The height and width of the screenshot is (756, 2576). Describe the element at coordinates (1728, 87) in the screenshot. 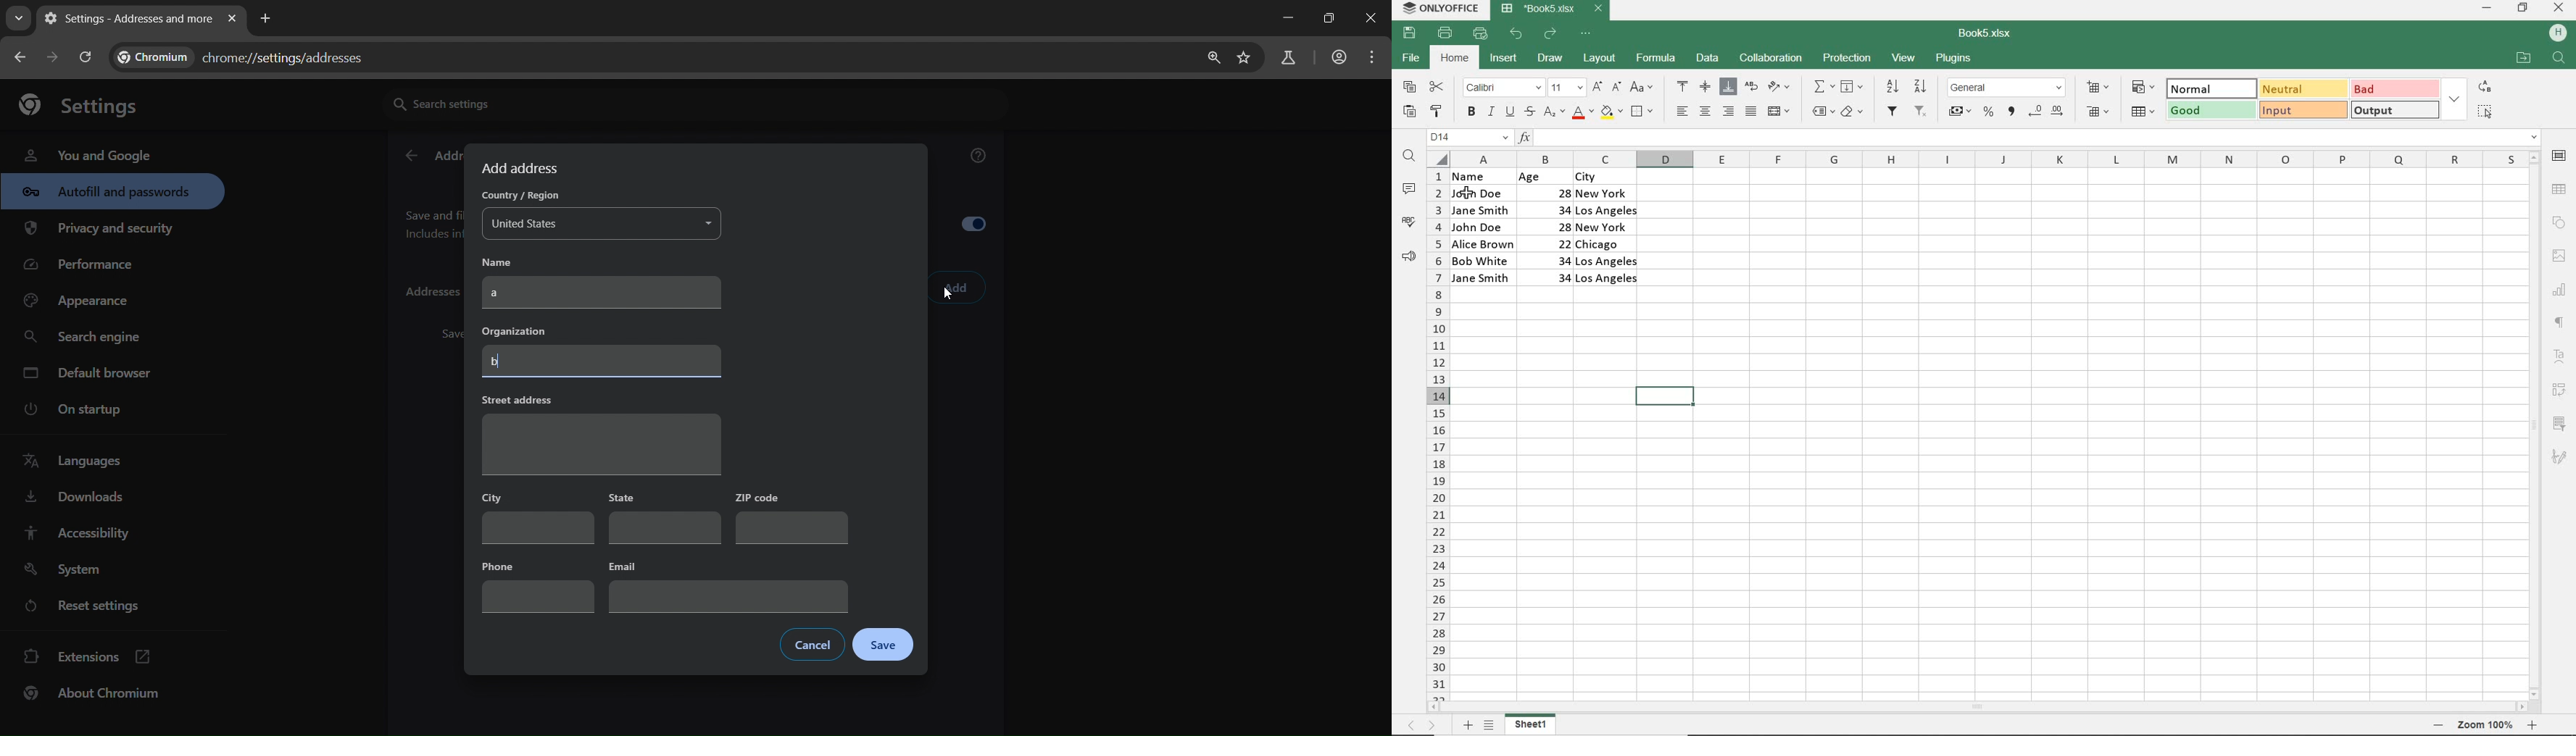

I see `ALIGN BOTTOM` at that location.